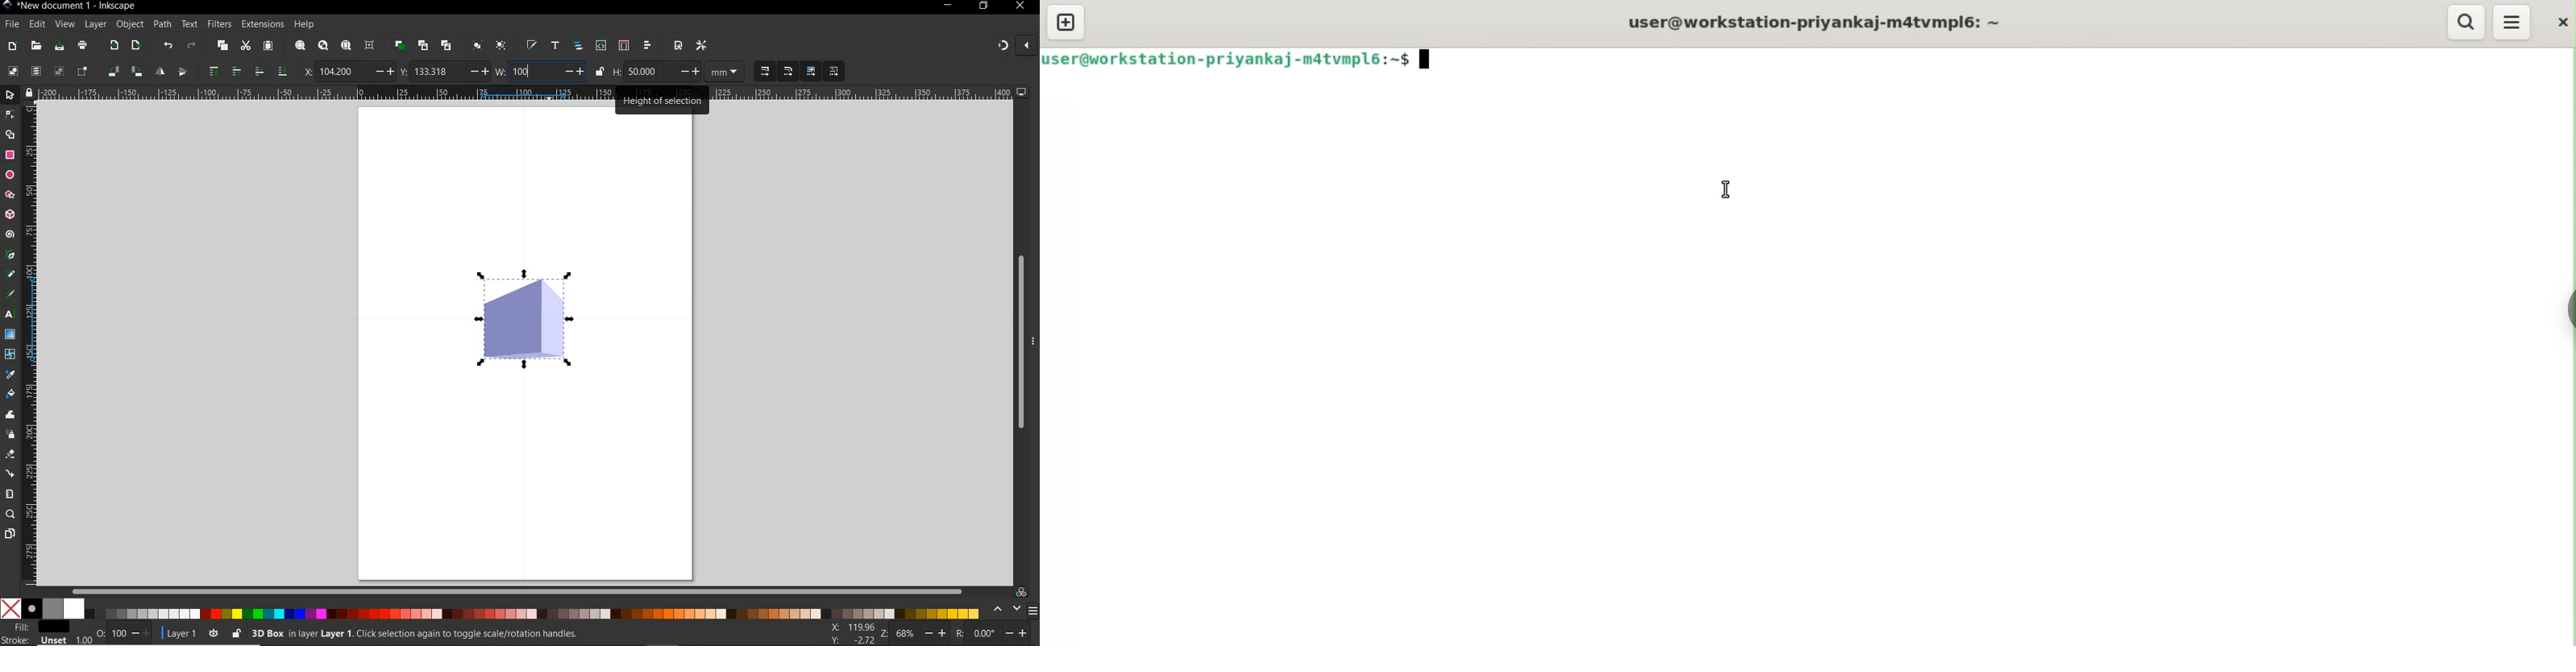 The width and height of the screenshot is (2576, 672). What do you see at coordinates (503, 46) in the screenshot?
I see `ungroup` at bounding box center [503, 46].